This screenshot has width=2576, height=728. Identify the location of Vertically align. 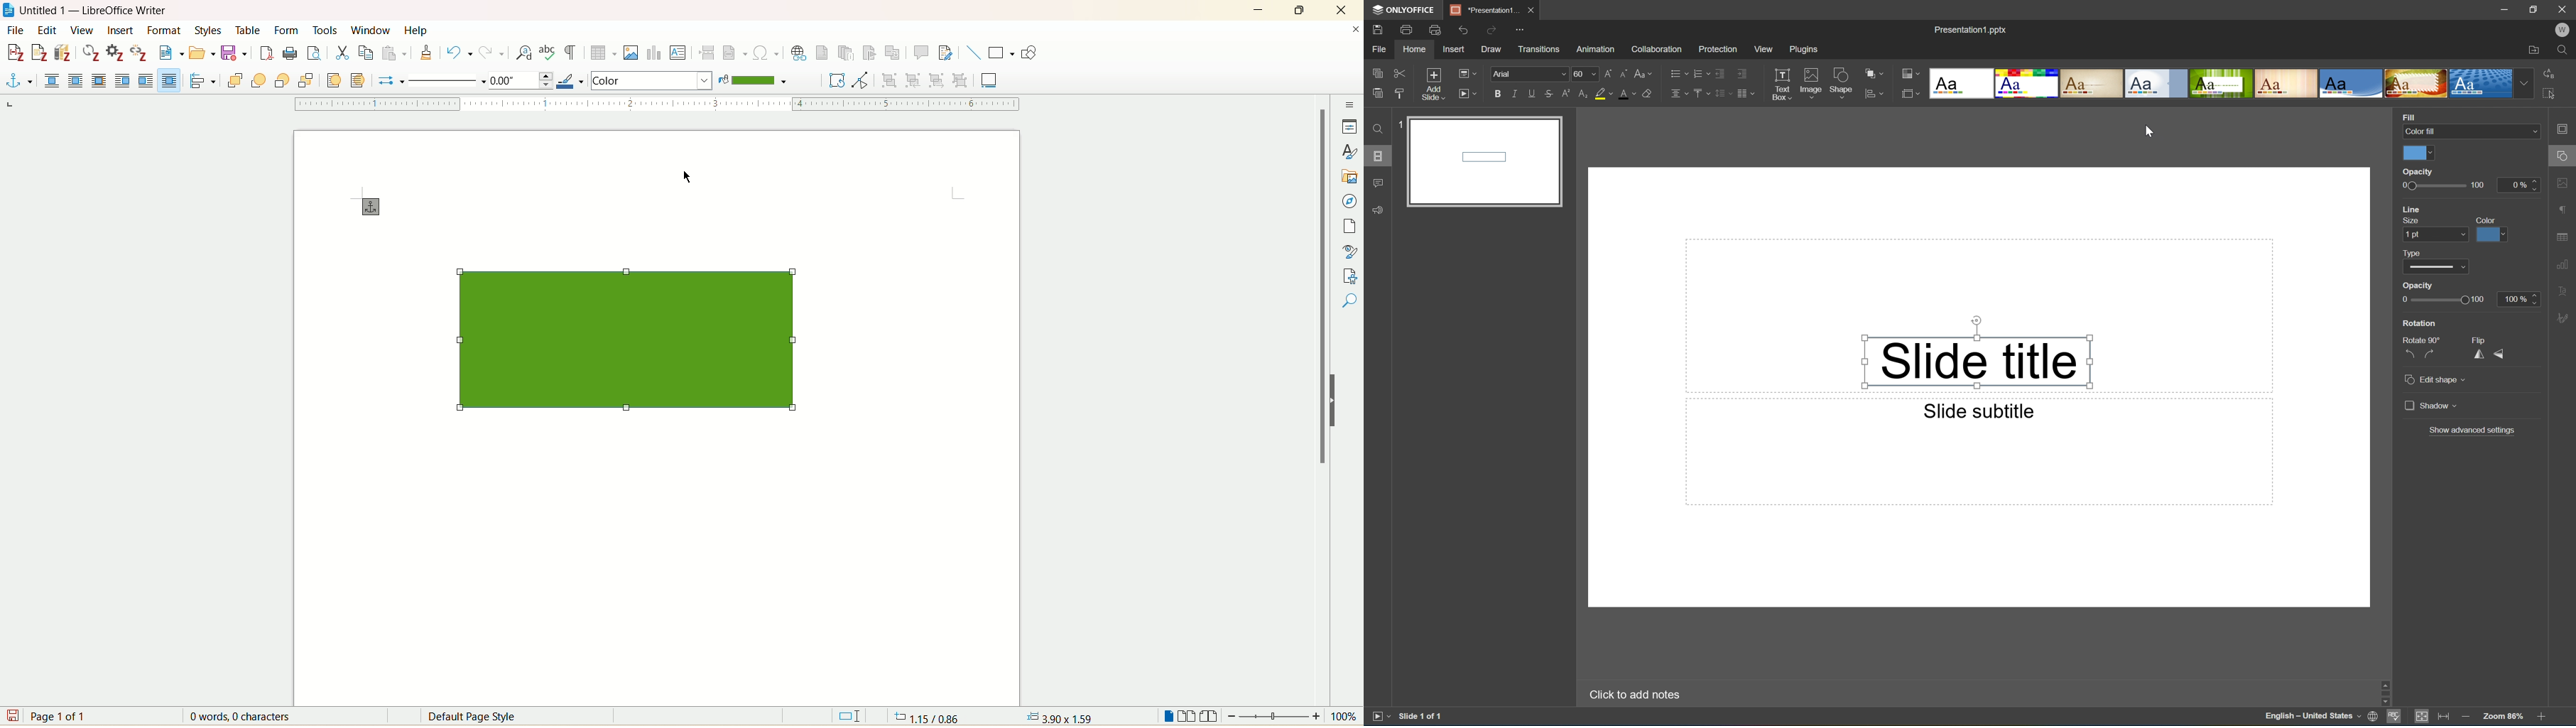
(1701, 92).